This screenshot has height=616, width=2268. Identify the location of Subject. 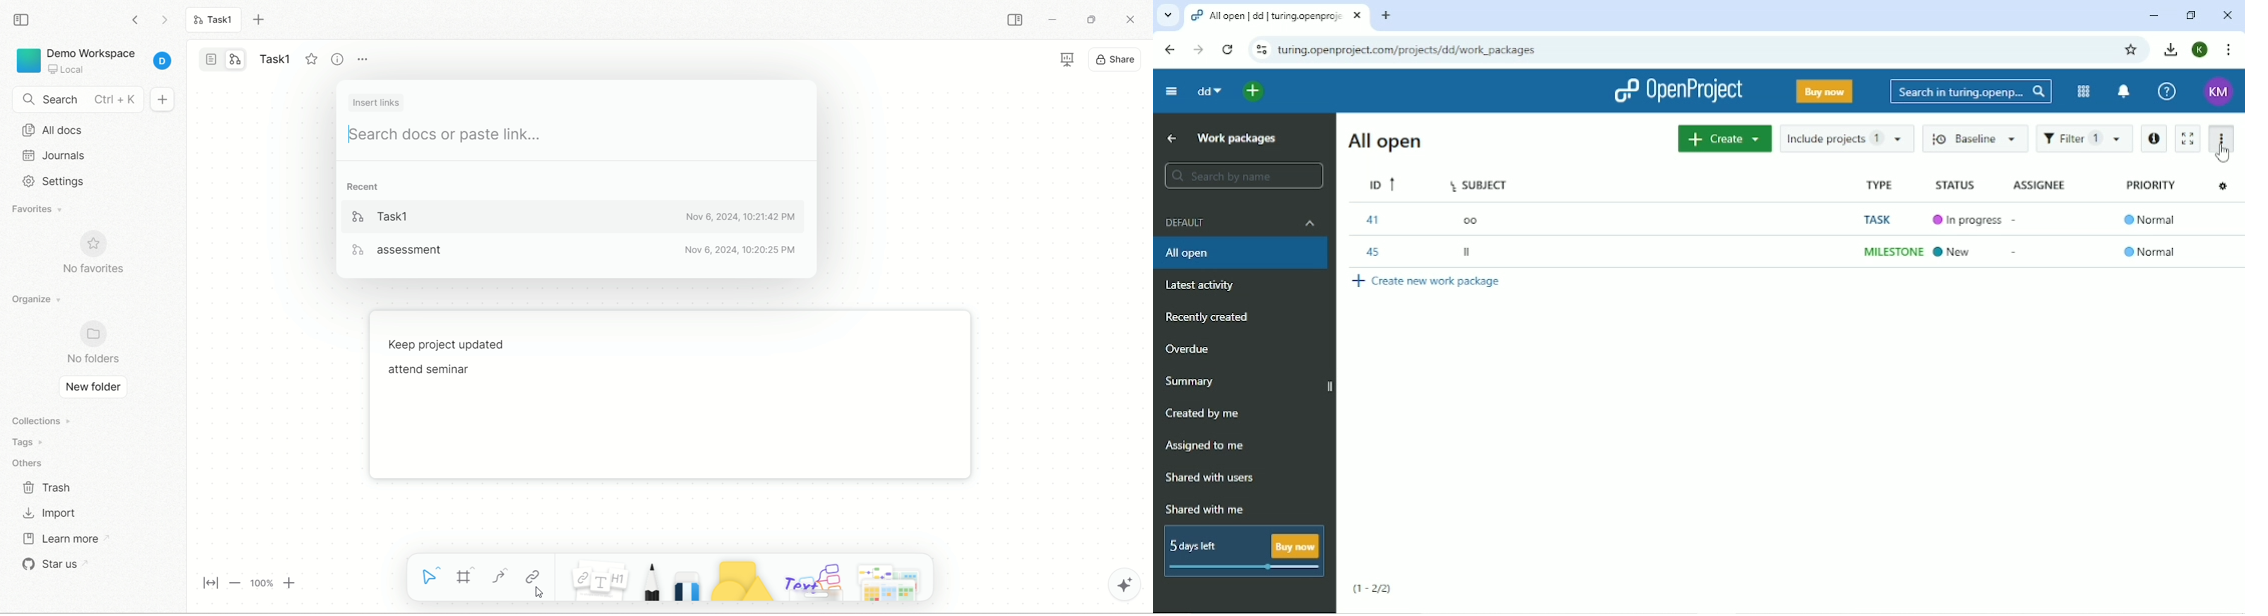
(1483, 220).